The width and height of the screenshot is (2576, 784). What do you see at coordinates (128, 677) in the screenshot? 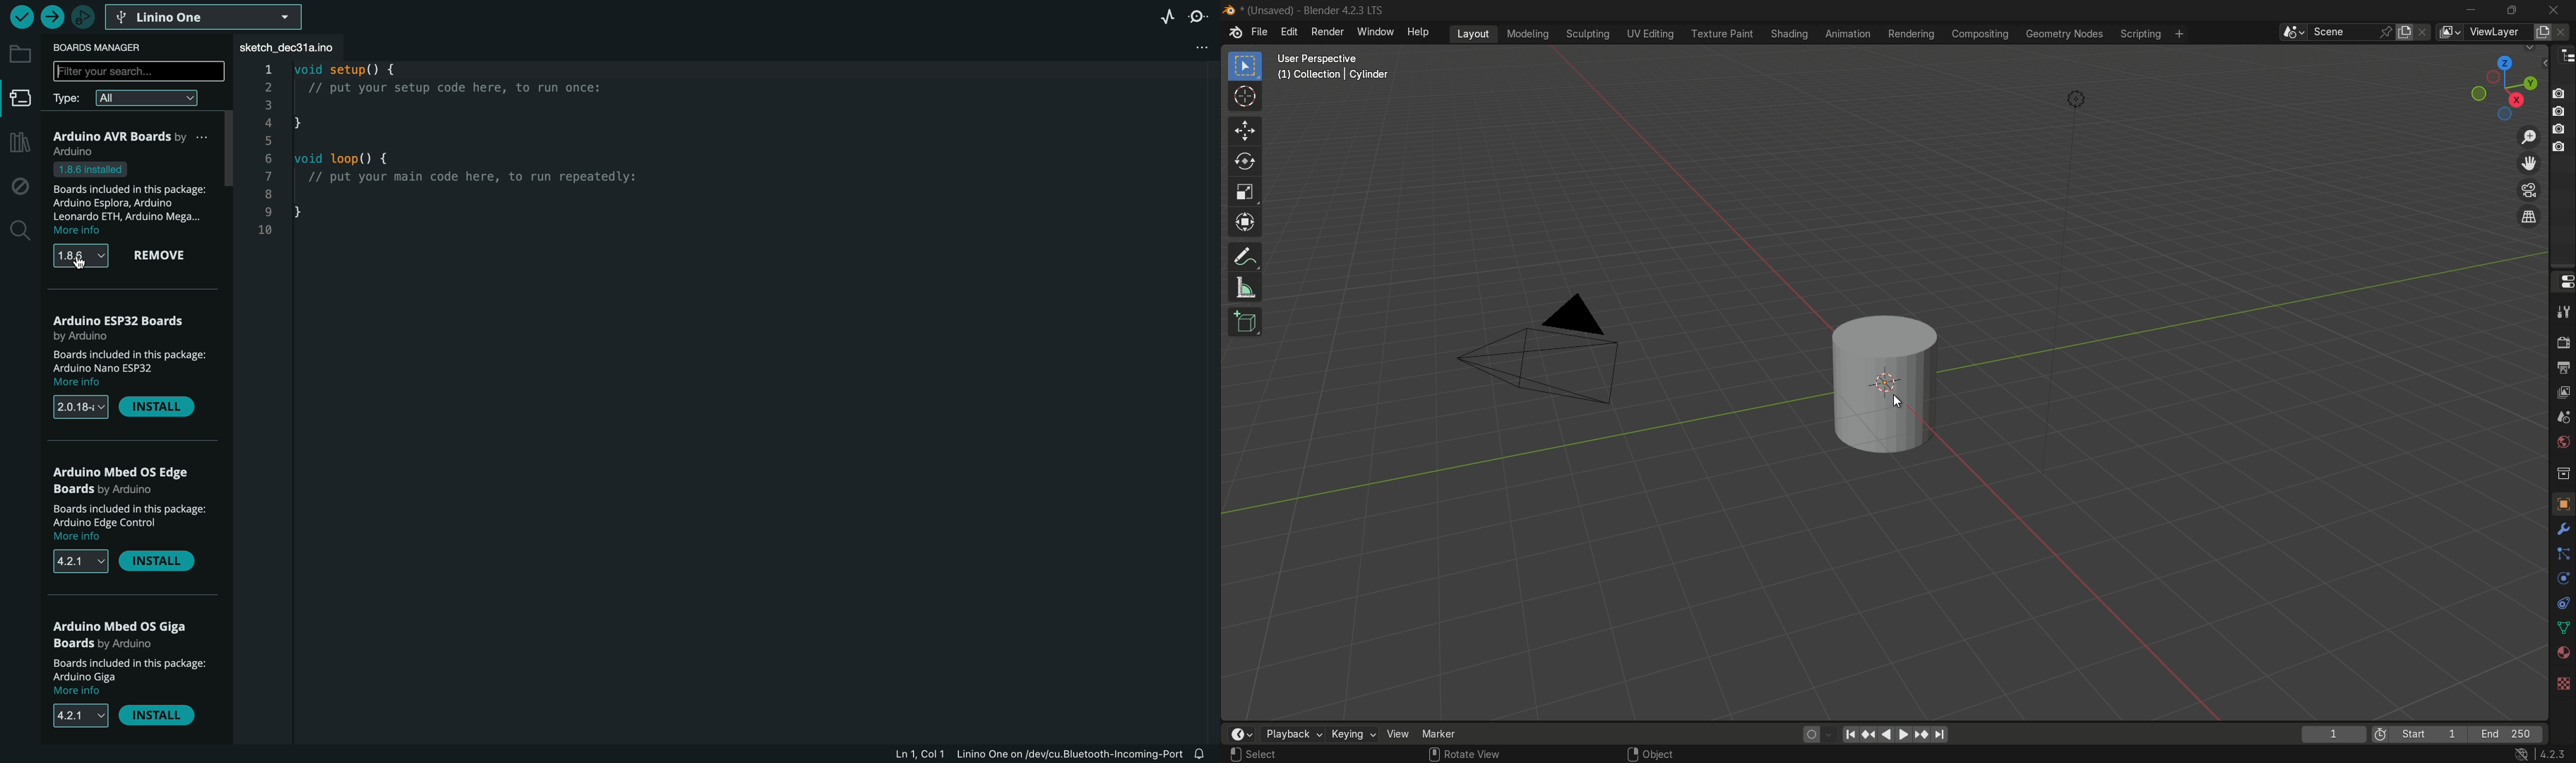
I see `DESCRIPTION` at bounding box center [128, 677].